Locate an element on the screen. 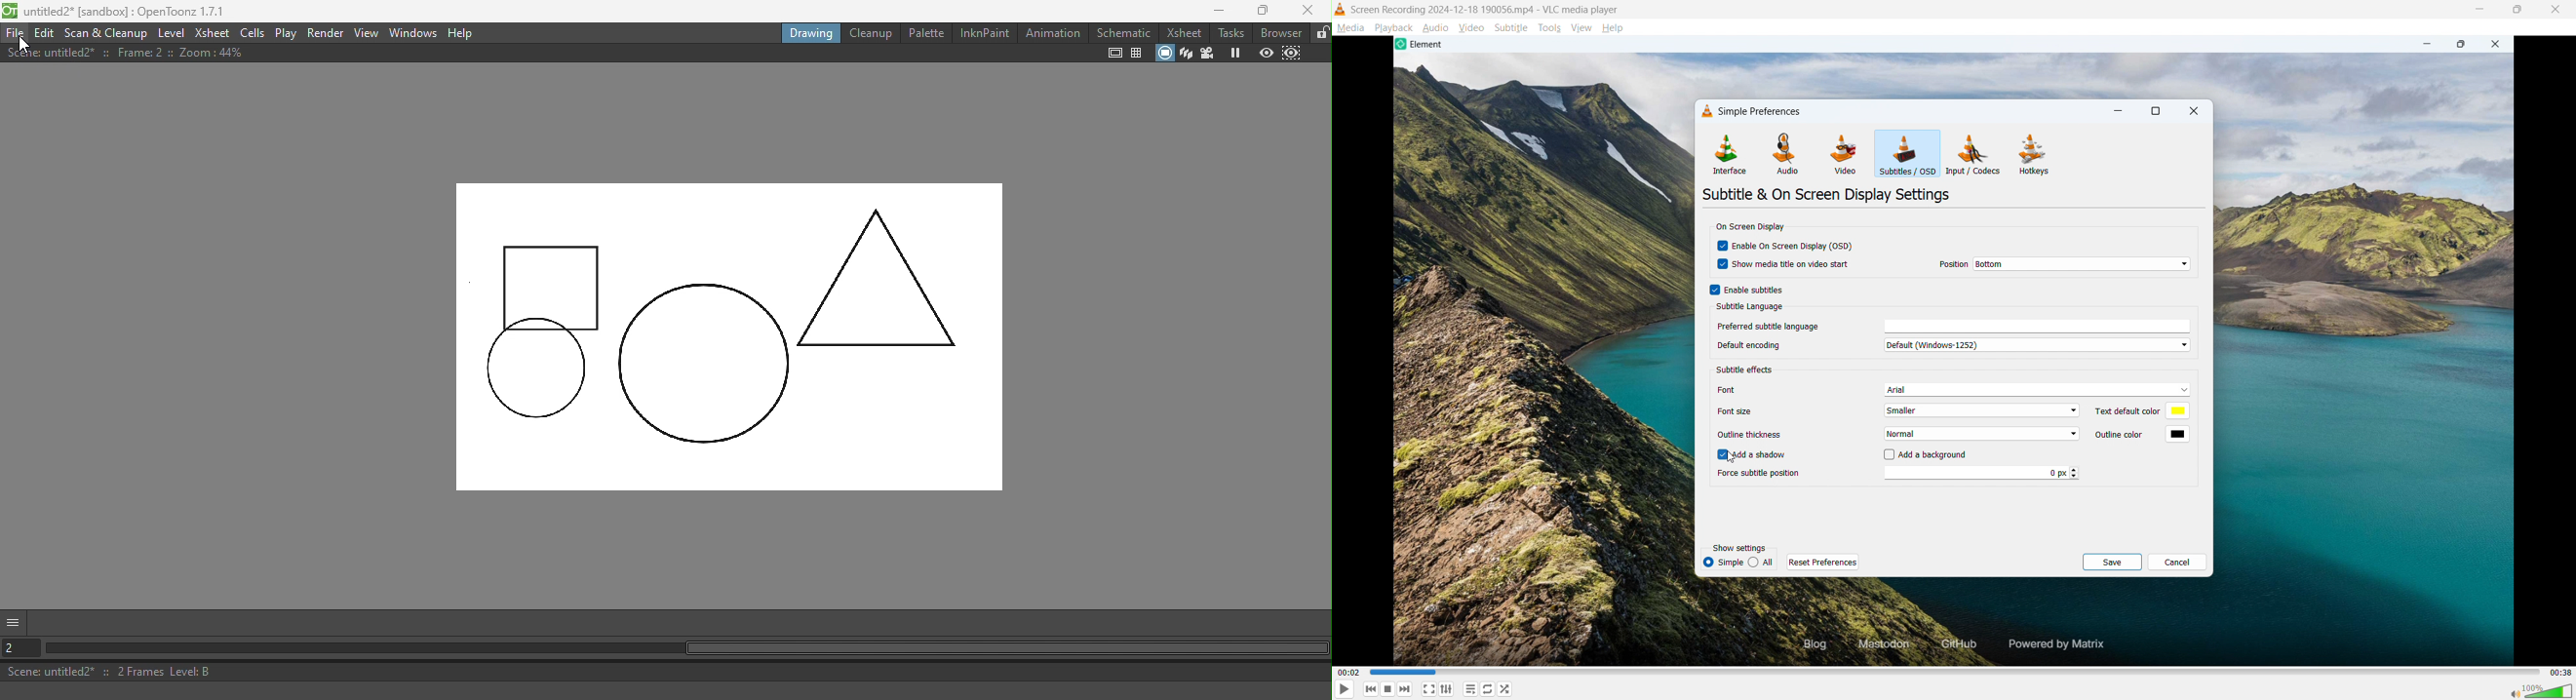  Media  is located at coordinates (1350, 29).